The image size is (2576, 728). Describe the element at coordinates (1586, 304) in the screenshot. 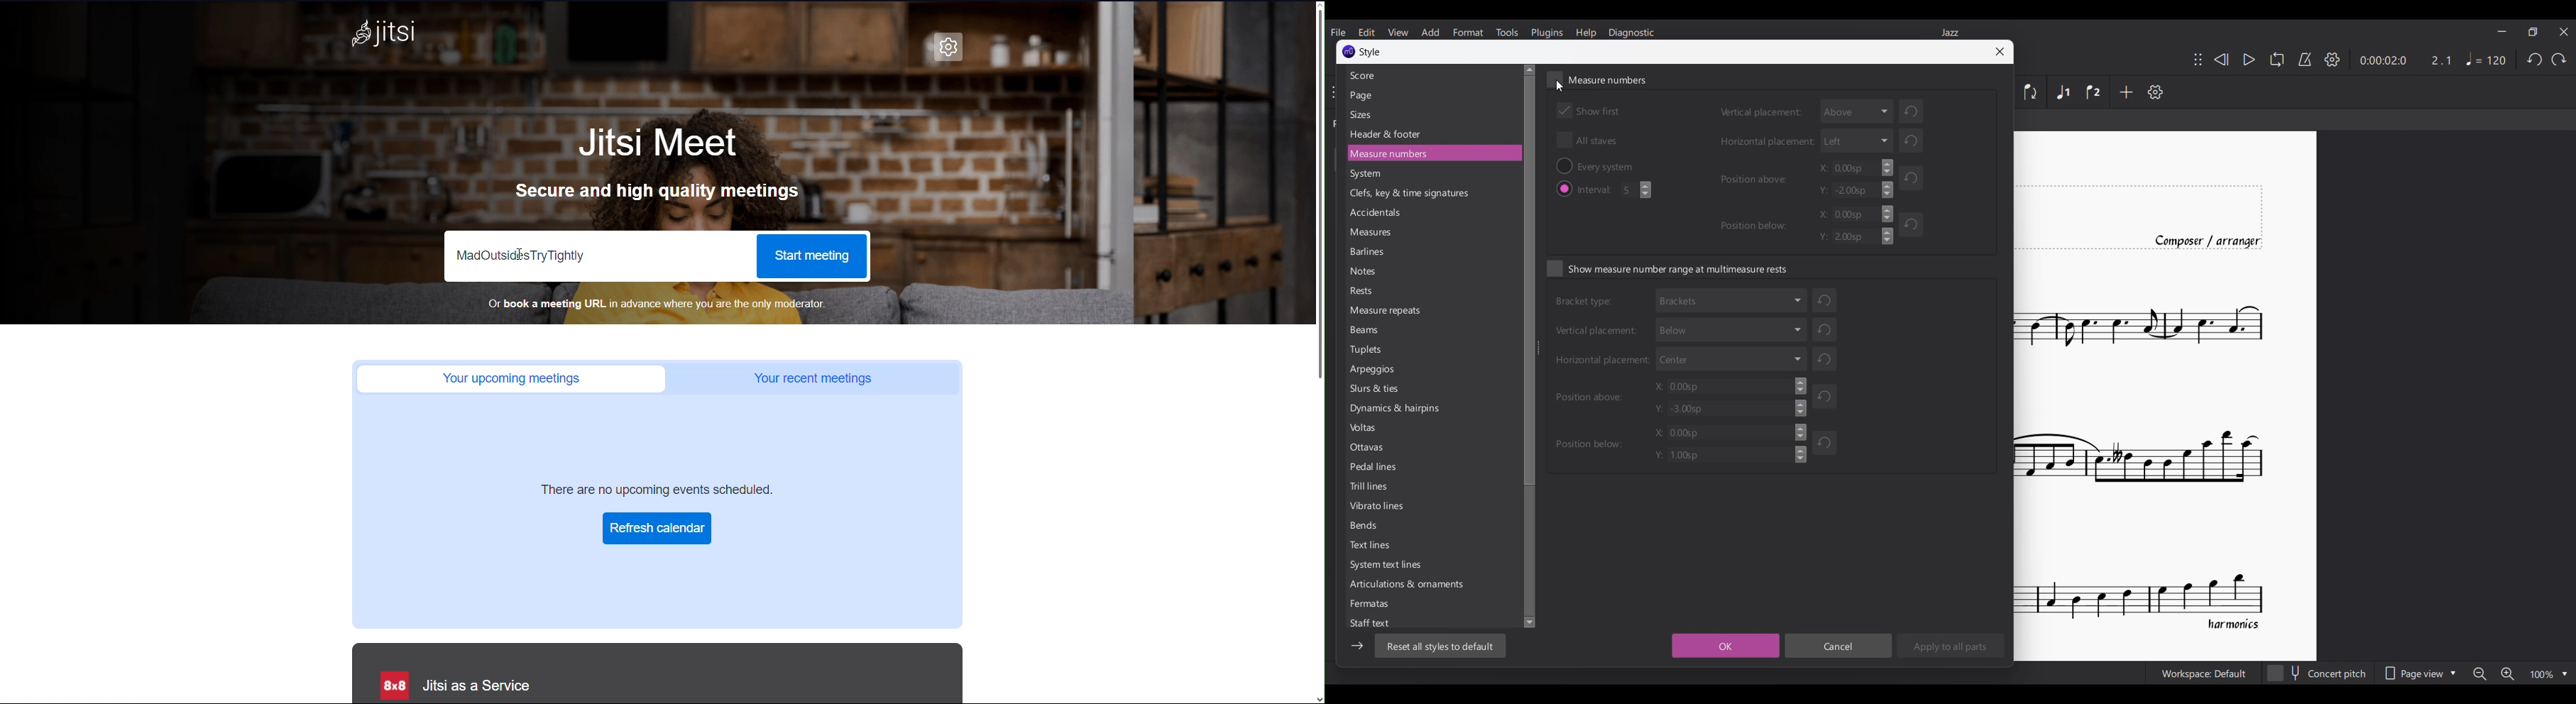

I see `Indicates setting for each` at that location.